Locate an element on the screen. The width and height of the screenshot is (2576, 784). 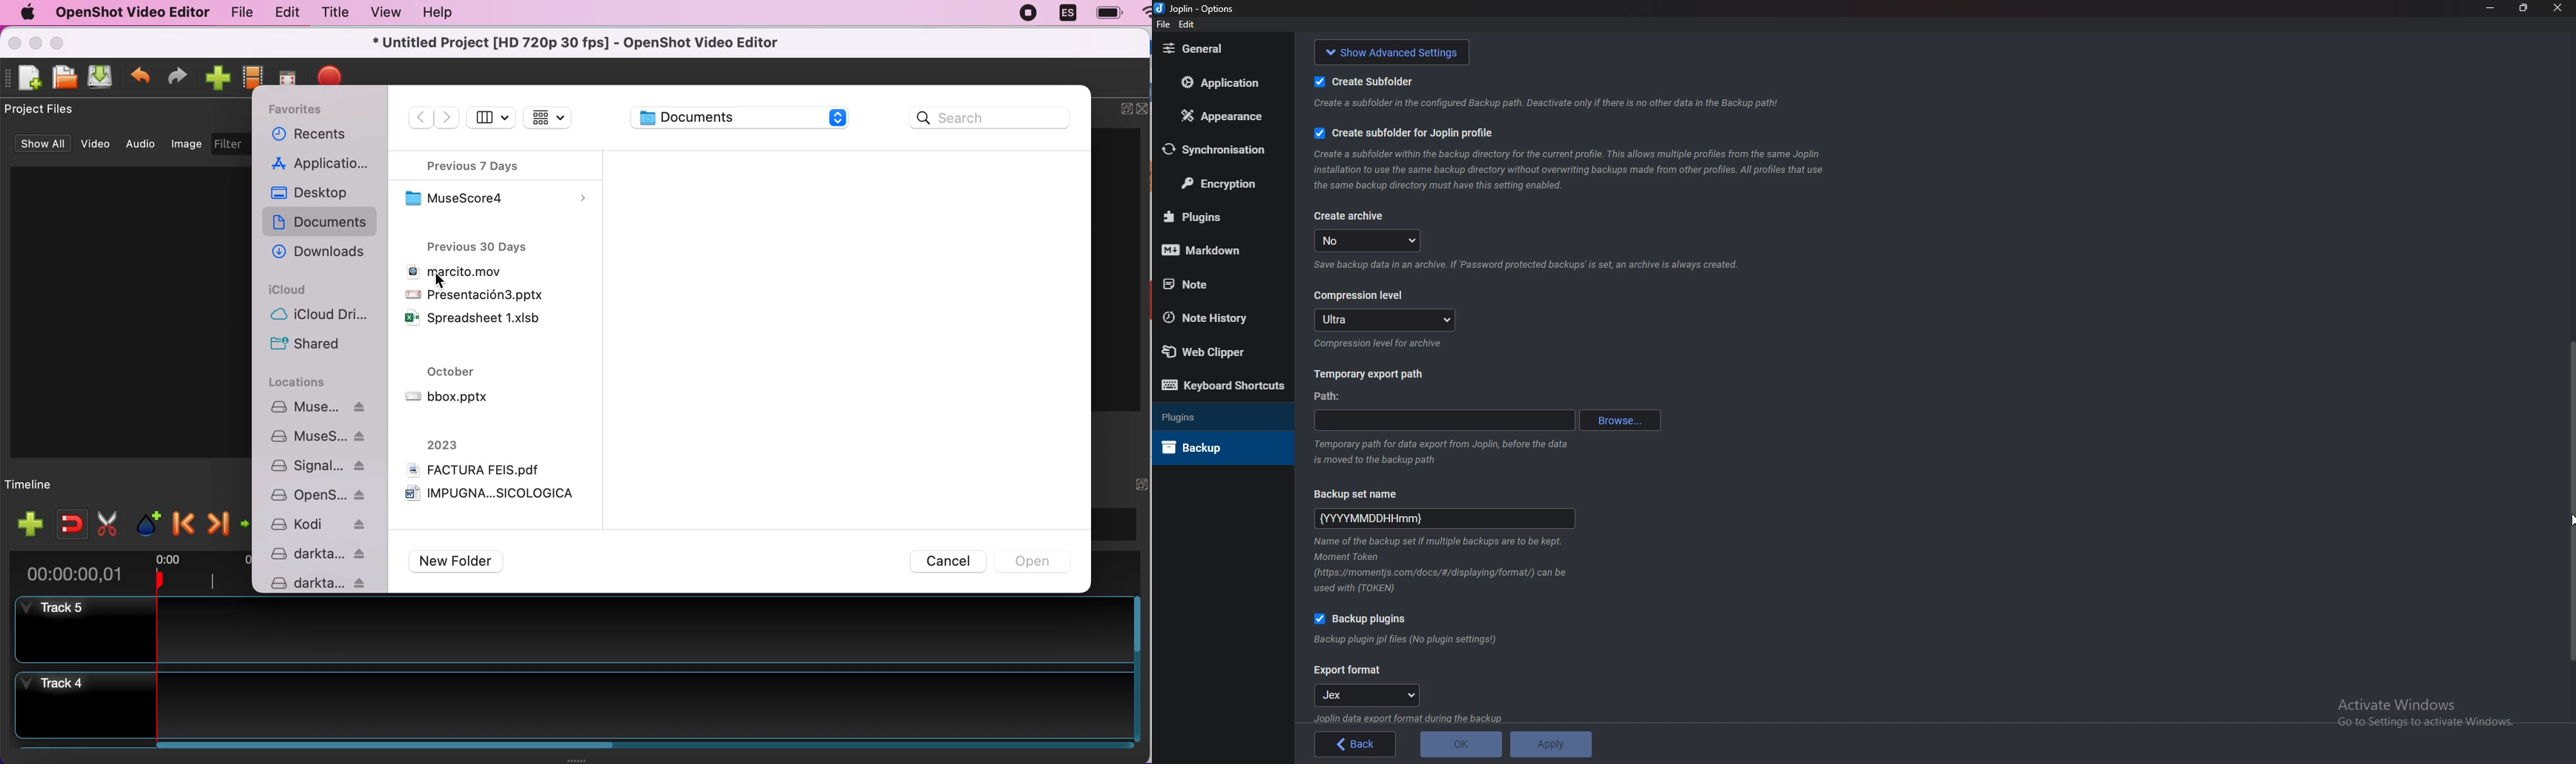
create subfolder for Joplin profile is located at coordinates (1403, 134).